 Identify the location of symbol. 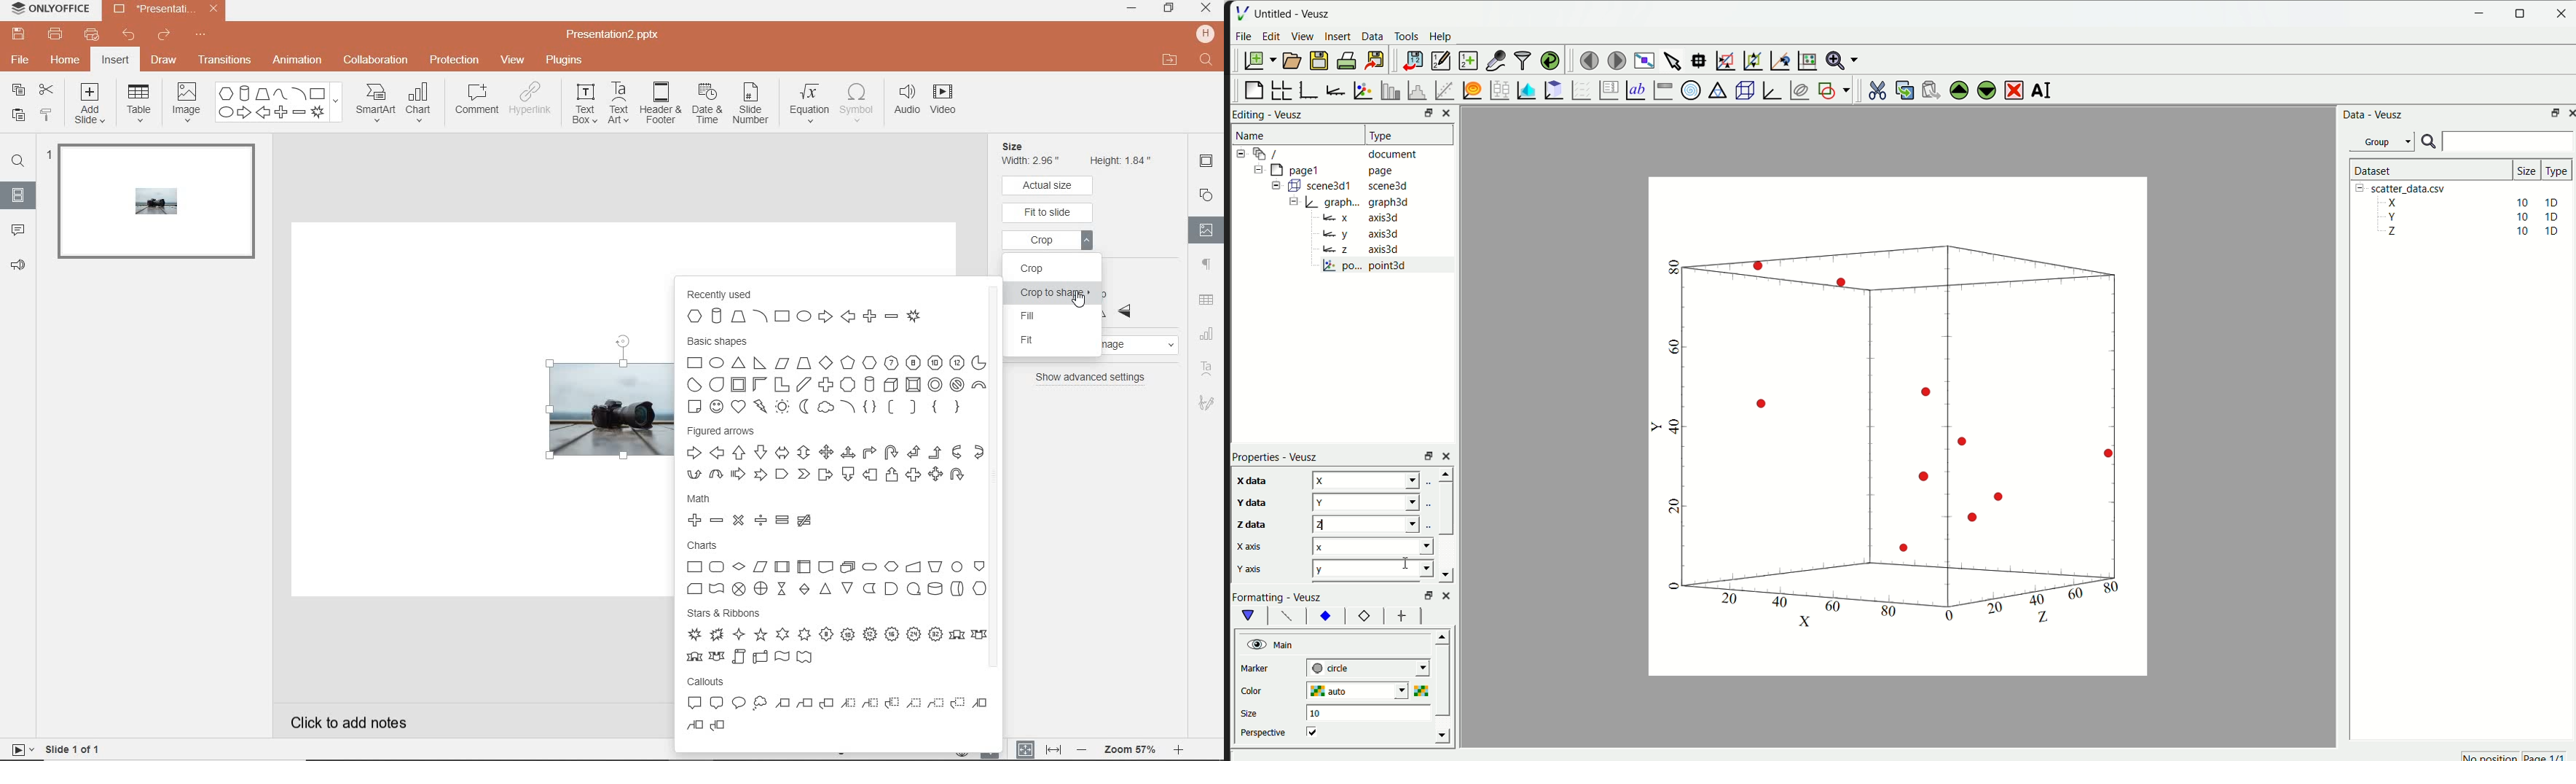
(859, 103).